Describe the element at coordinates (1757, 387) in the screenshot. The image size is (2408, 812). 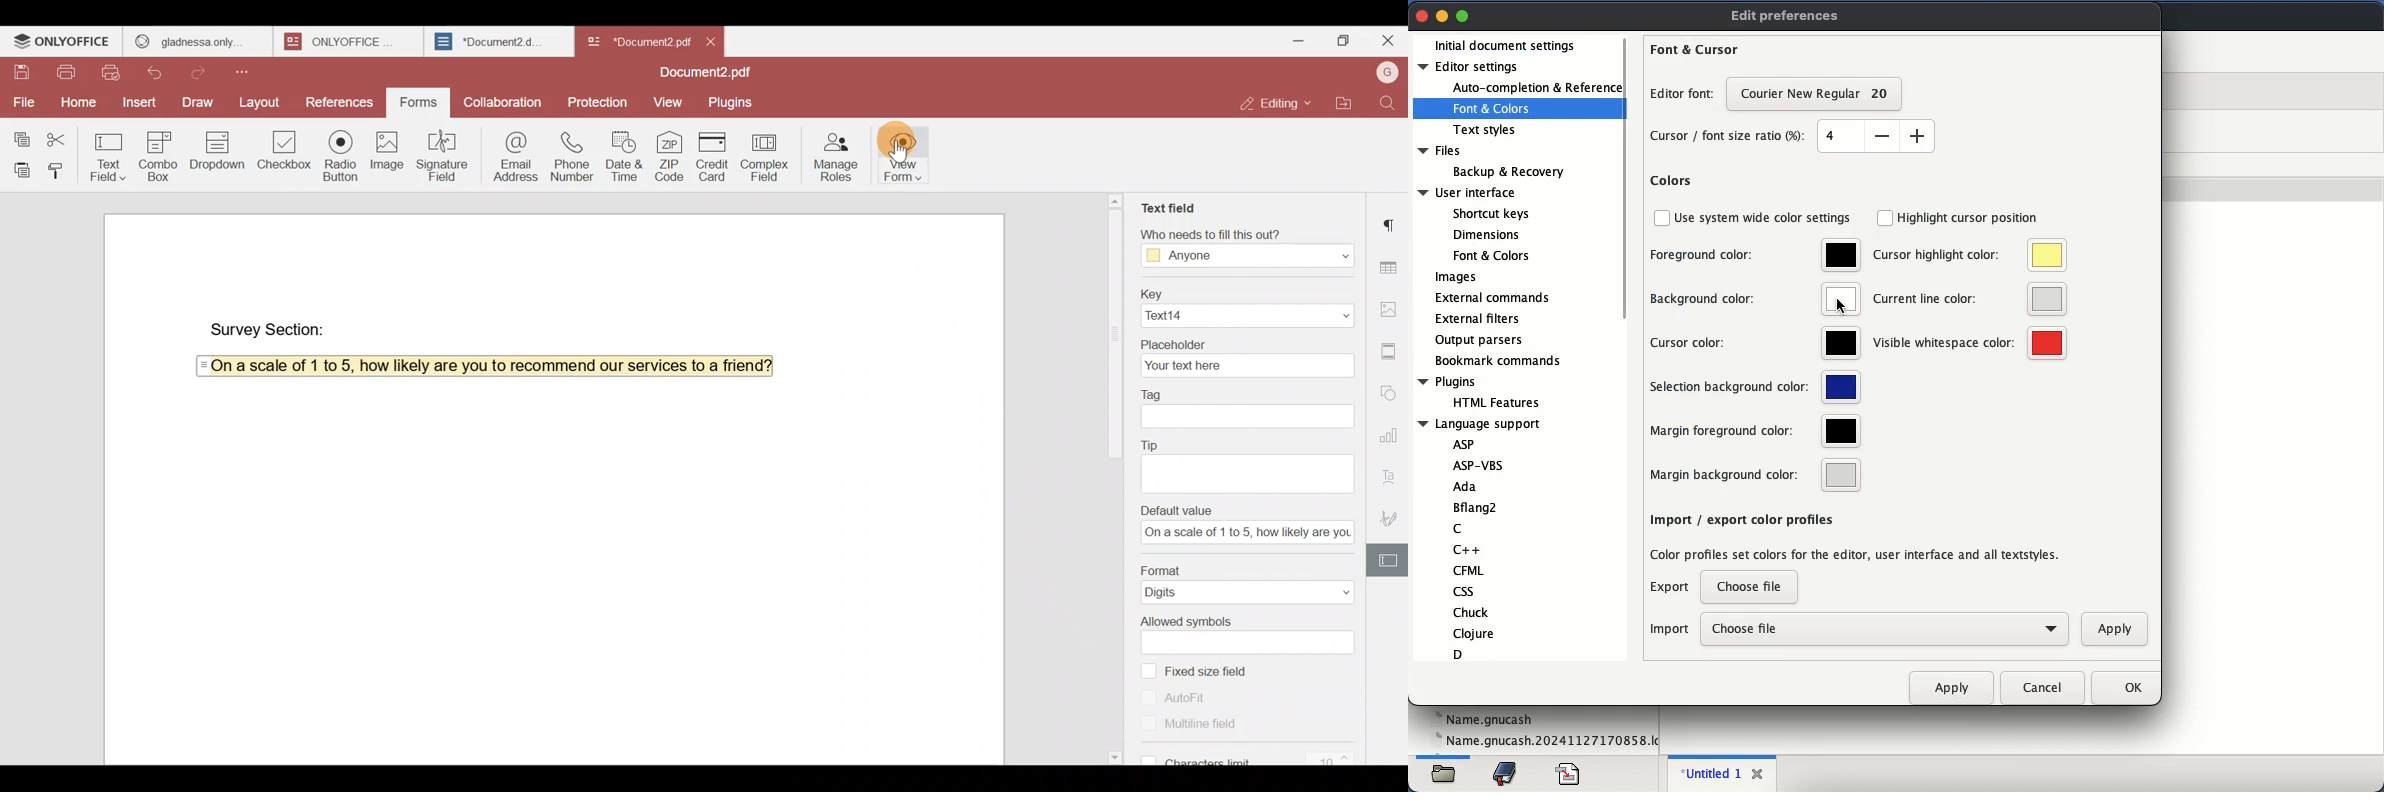
I see `selection background color` at that location.